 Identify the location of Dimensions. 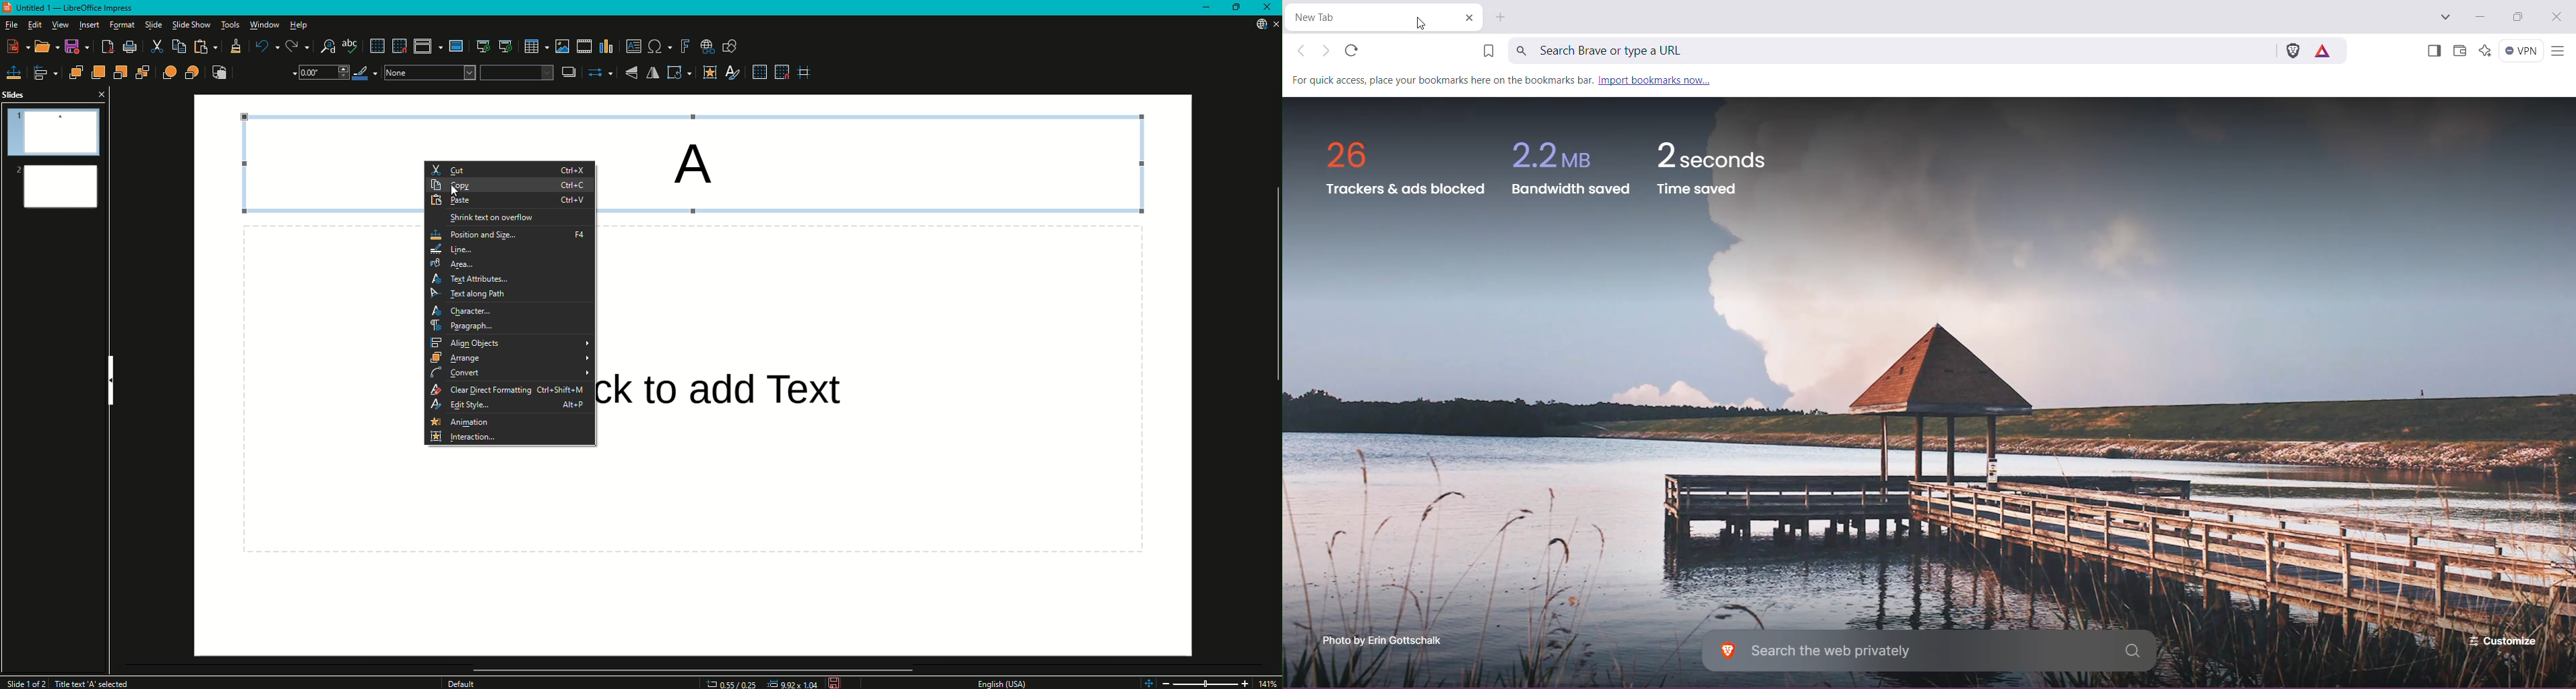
(761, 684).